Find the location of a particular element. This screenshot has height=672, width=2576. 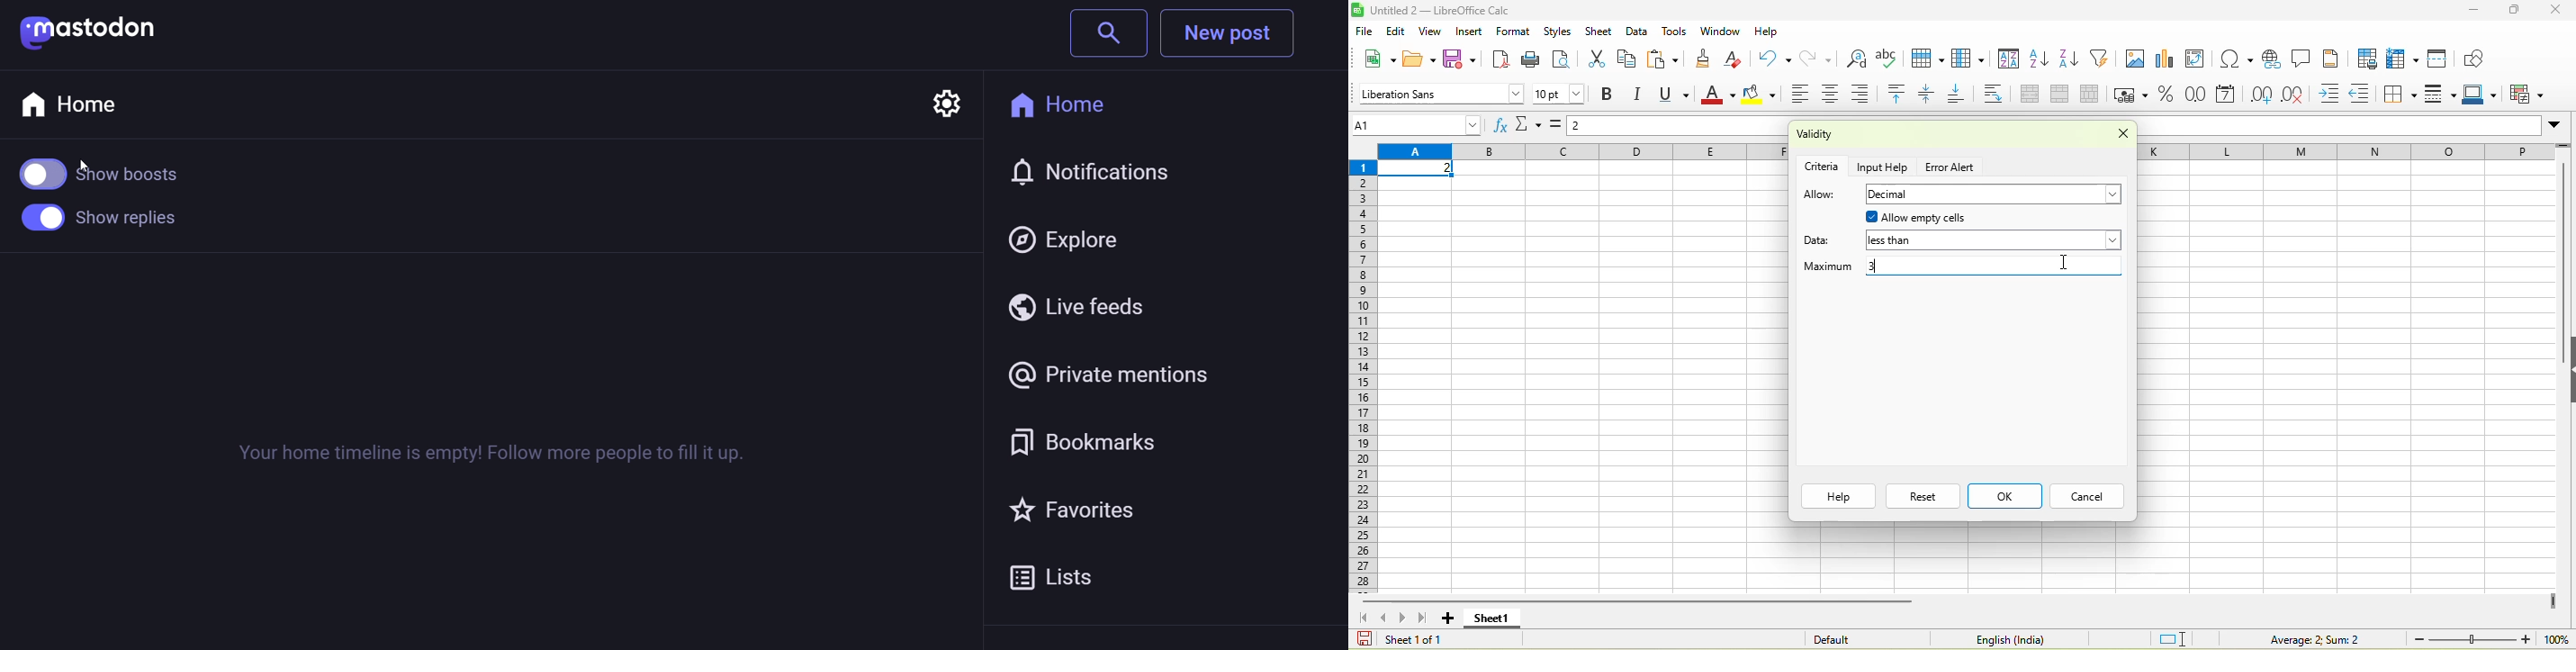

vertical scroll bar is located at coordinates (2561, 270).